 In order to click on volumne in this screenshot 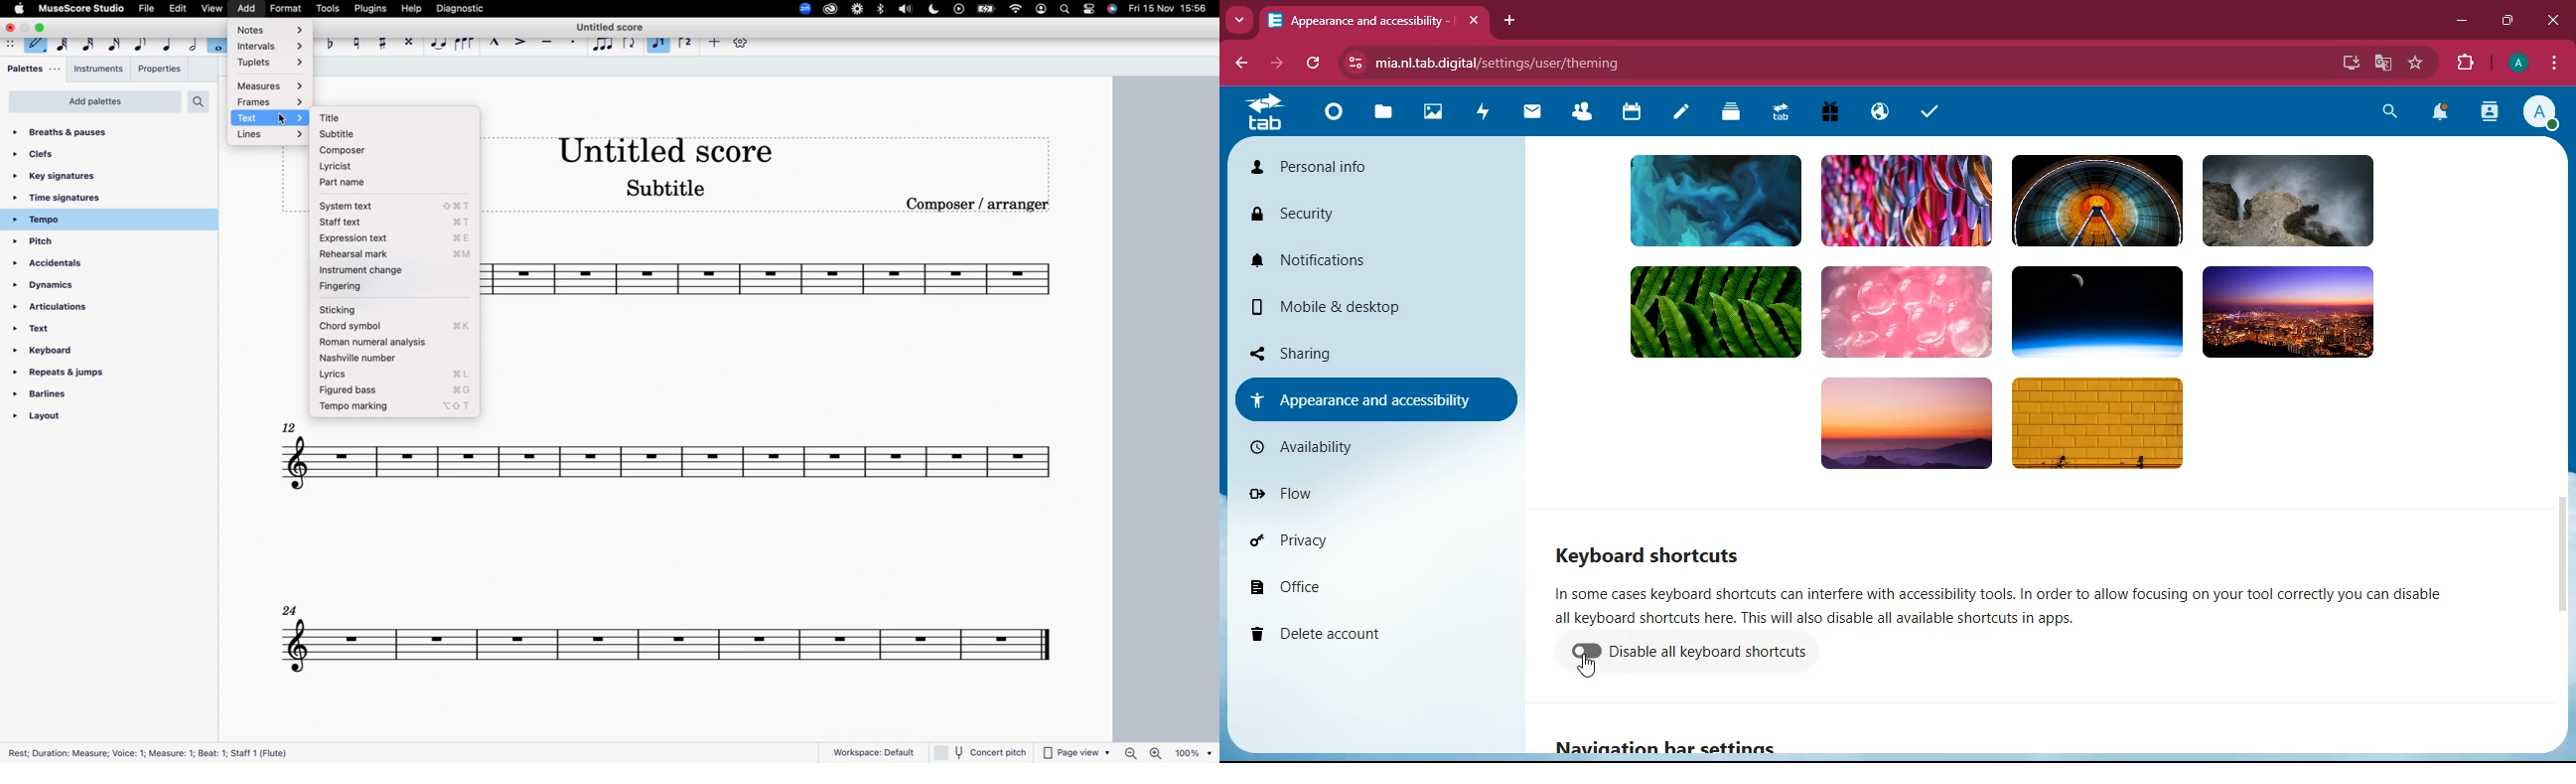, I will do `click(908, 9)`.